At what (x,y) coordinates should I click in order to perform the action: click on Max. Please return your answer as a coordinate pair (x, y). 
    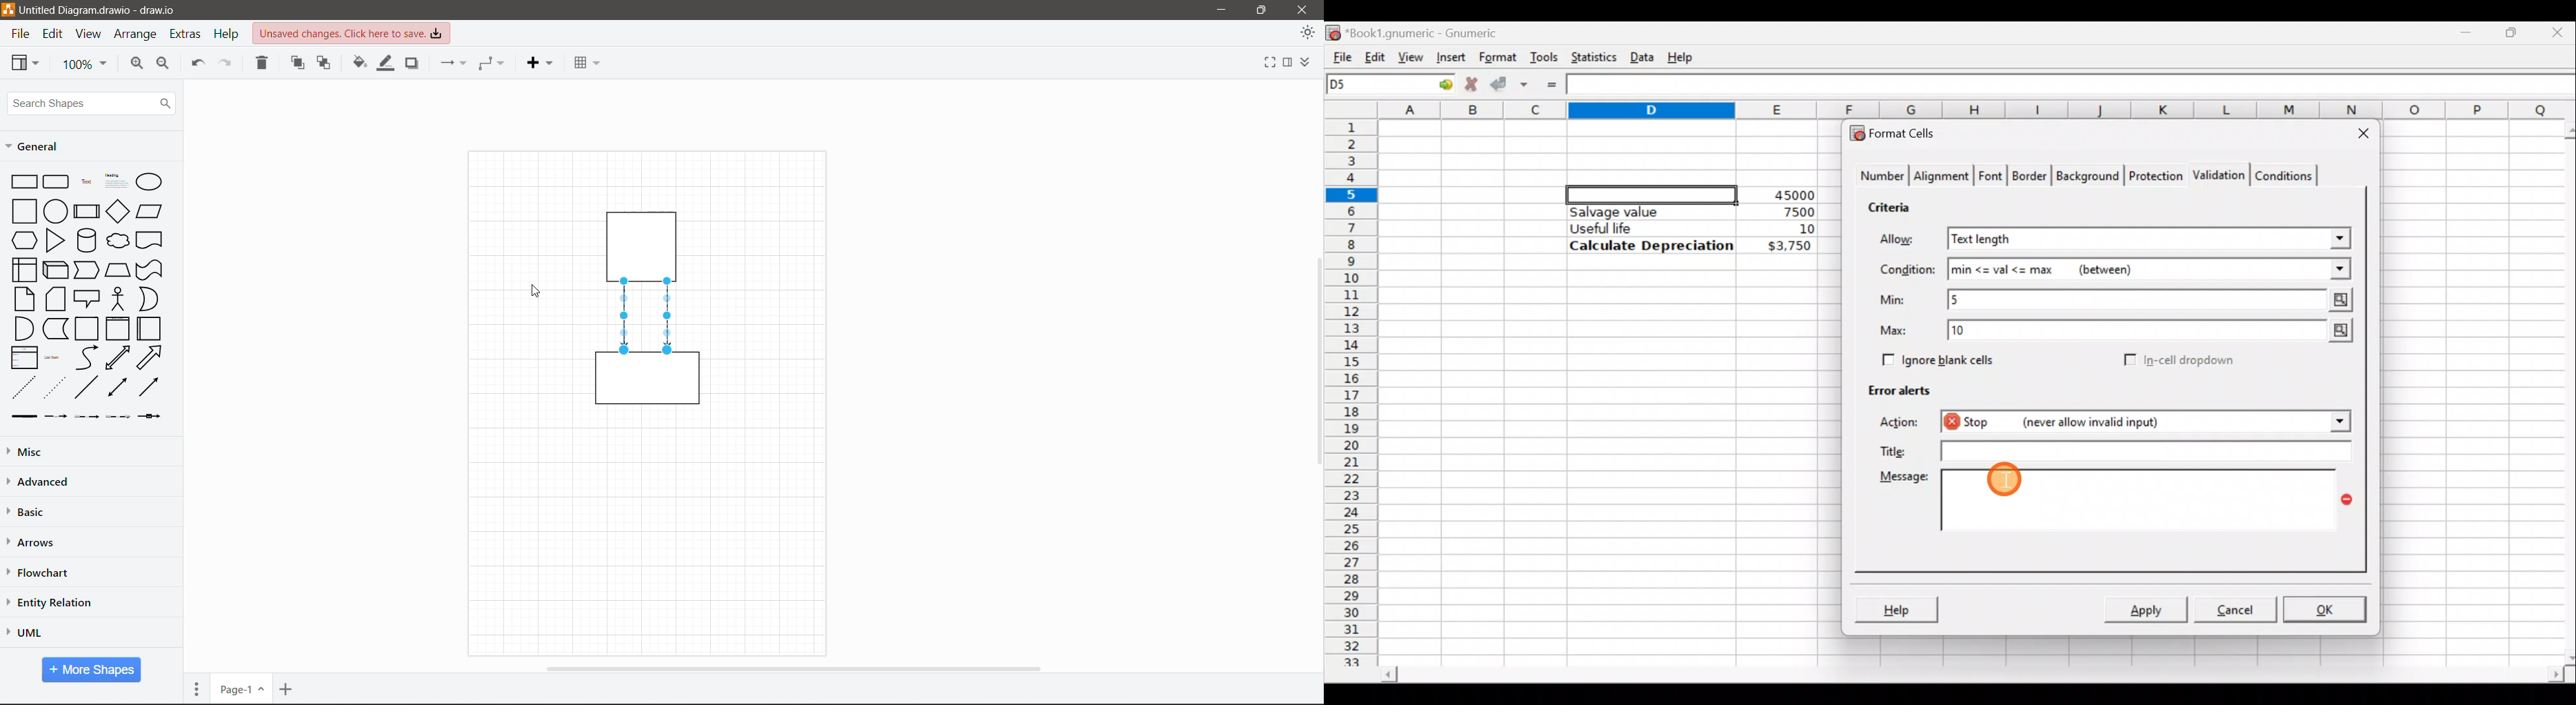
    Looking at the image, I should click on (1899, 331).